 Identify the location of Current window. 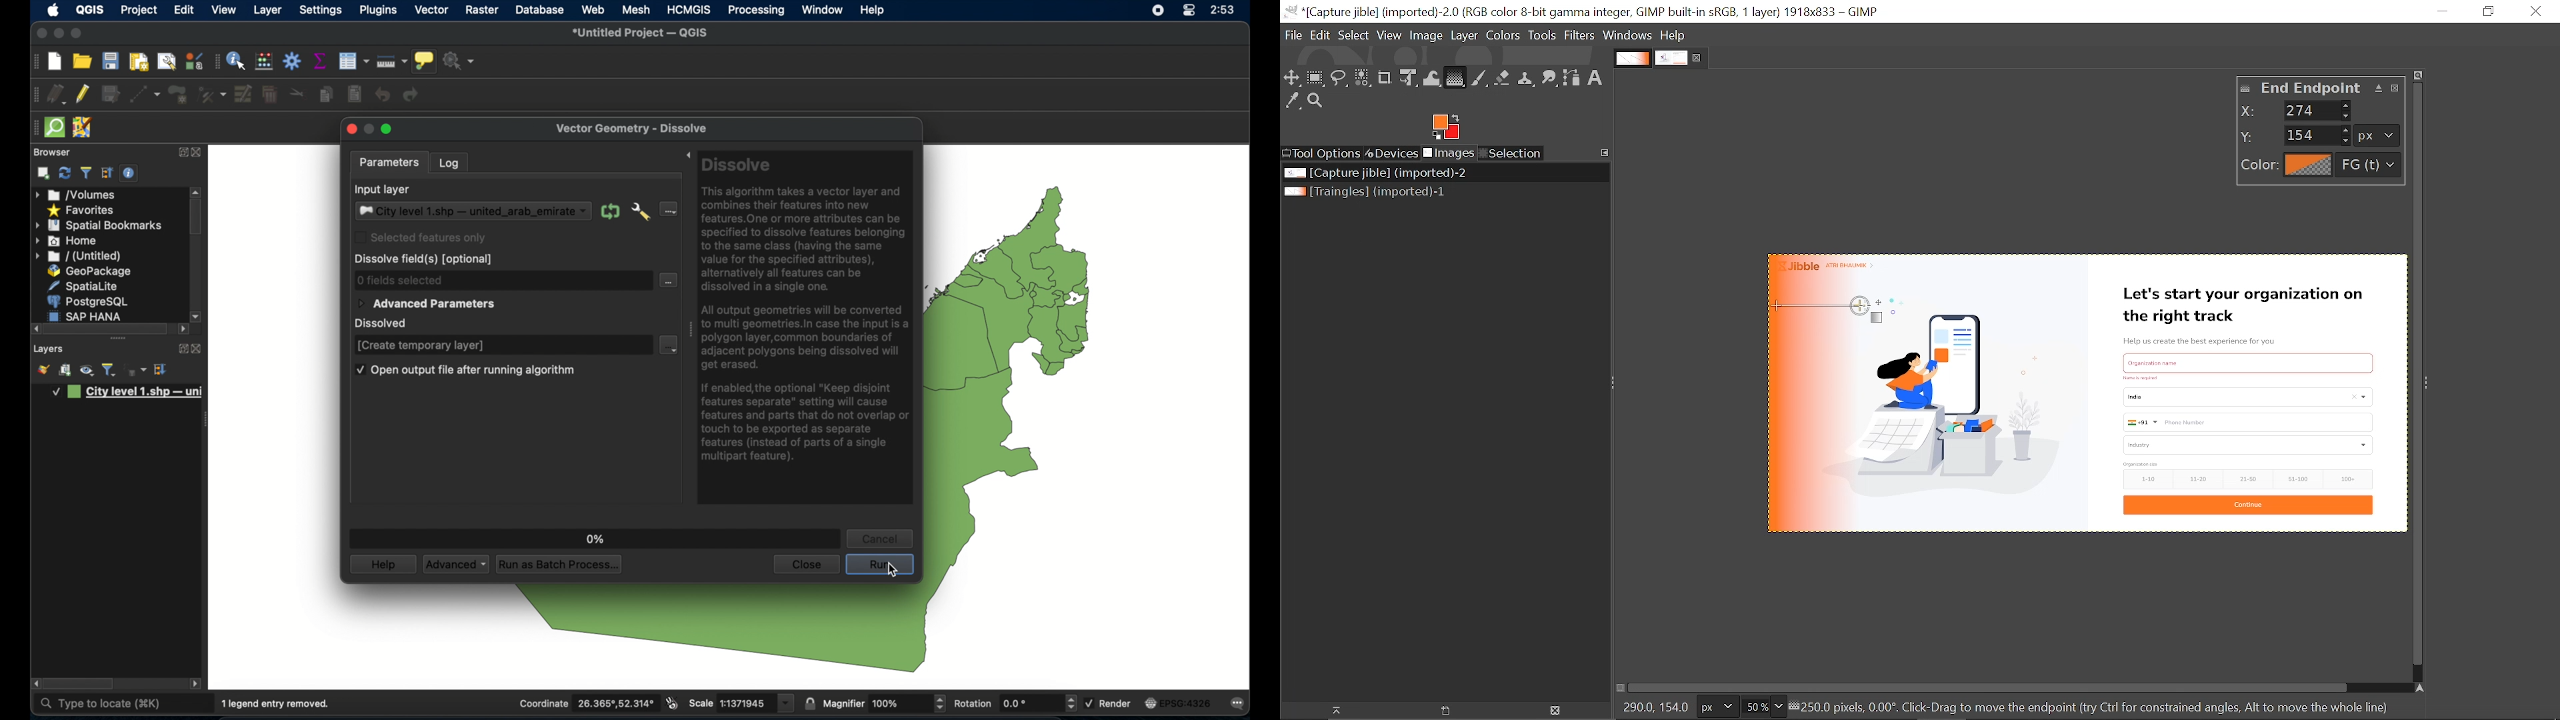
(1582, 11).